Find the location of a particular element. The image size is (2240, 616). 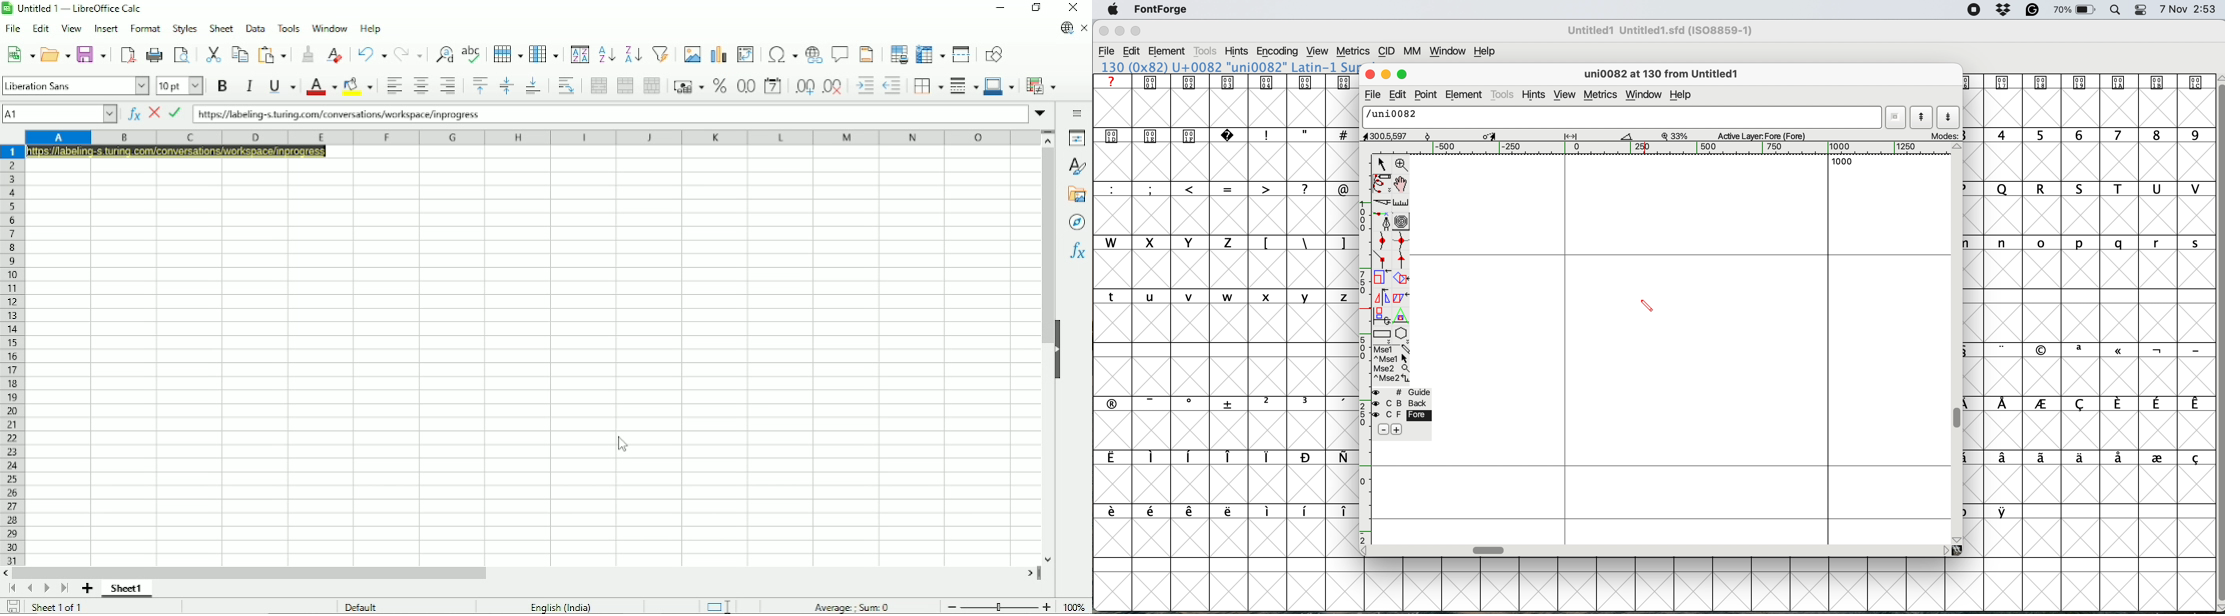

skew selection is located at coordinates (1399, 298).